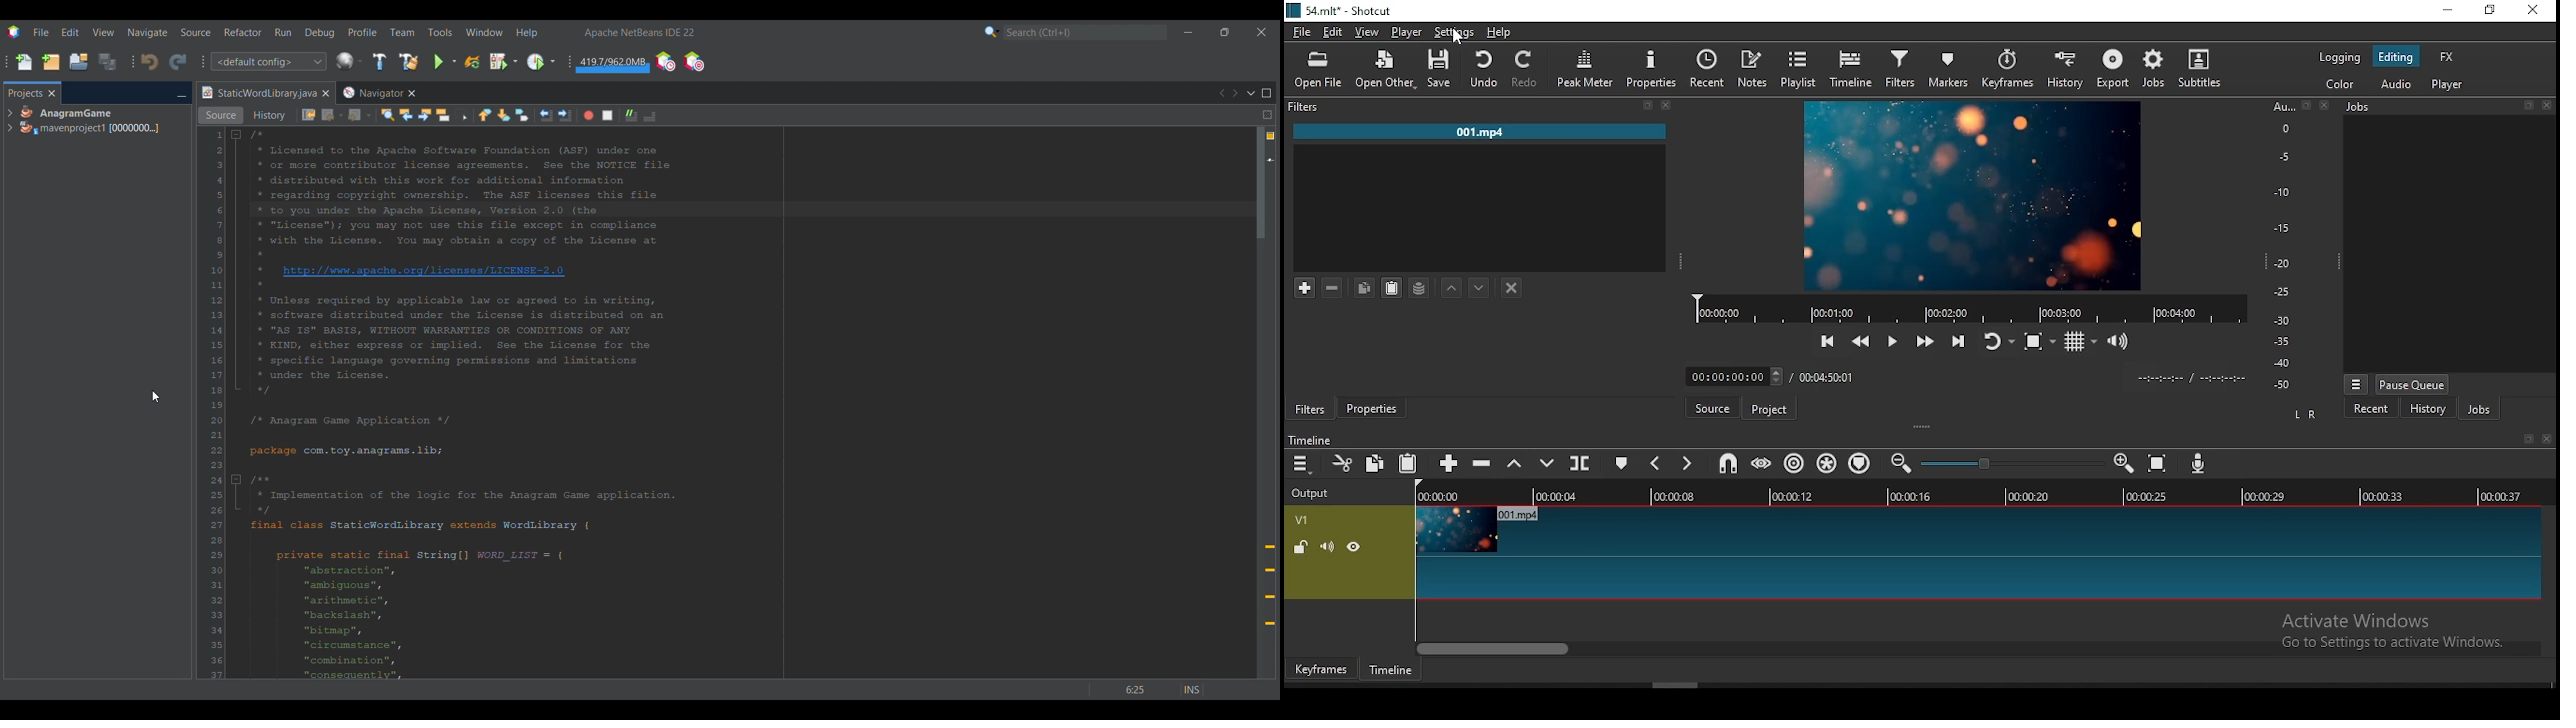 Image resolution: width=2576 pixels, height=728 pixels. What do you see at coordinates (1303, 548) in the screenshot?
I see `unlock` at bounding box center [1303, 548].